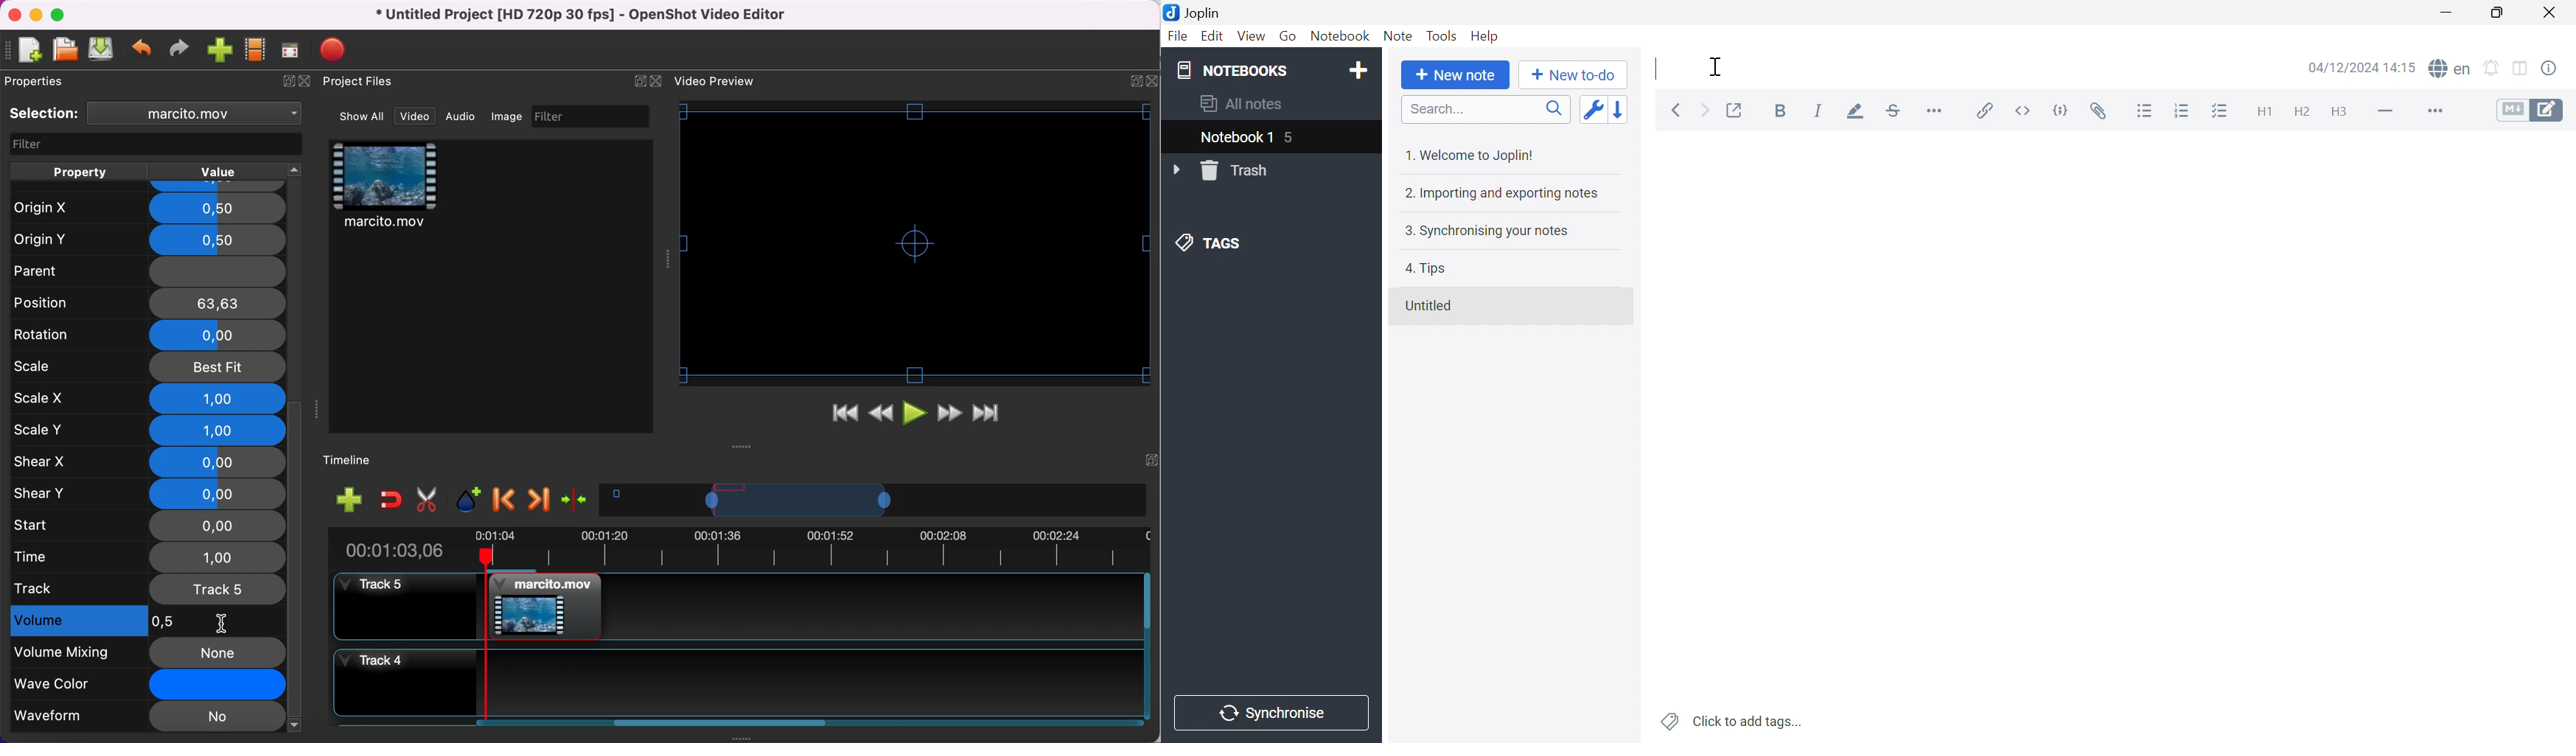  I want to click on Notebook, so click(1338, 36).